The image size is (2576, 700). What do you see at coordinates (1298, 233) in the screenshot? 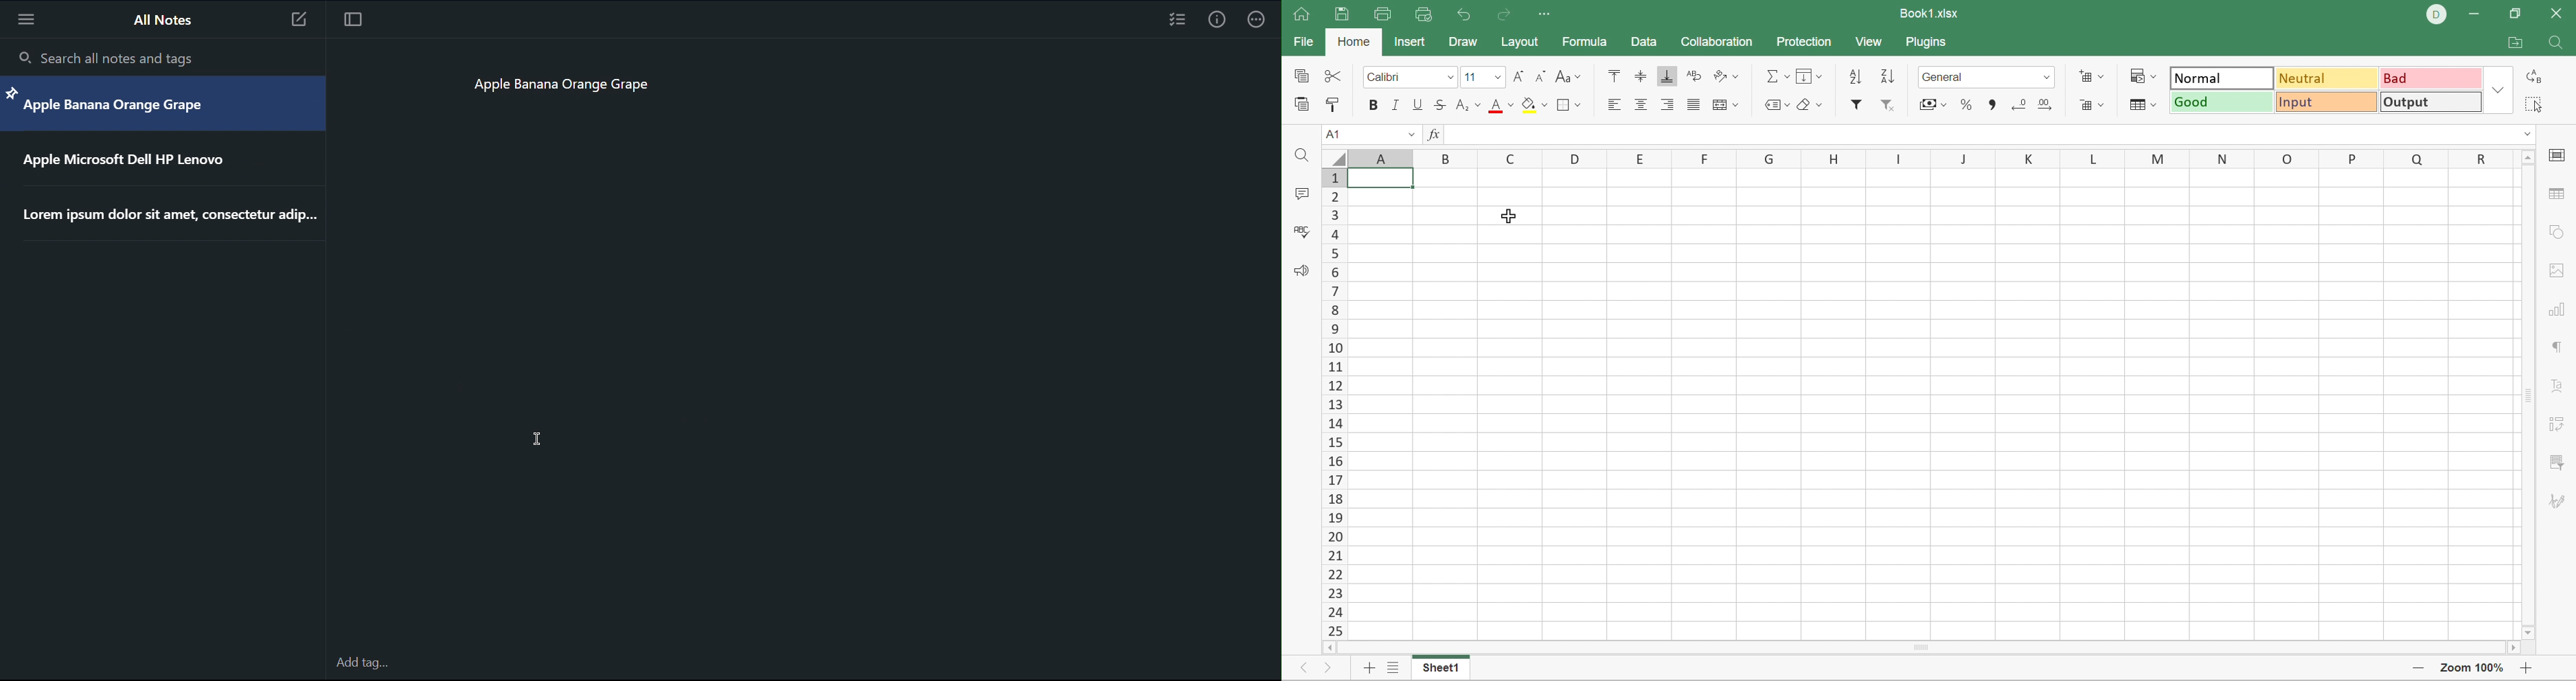
I see `Check spelling` at bounding box center [1298, 233].